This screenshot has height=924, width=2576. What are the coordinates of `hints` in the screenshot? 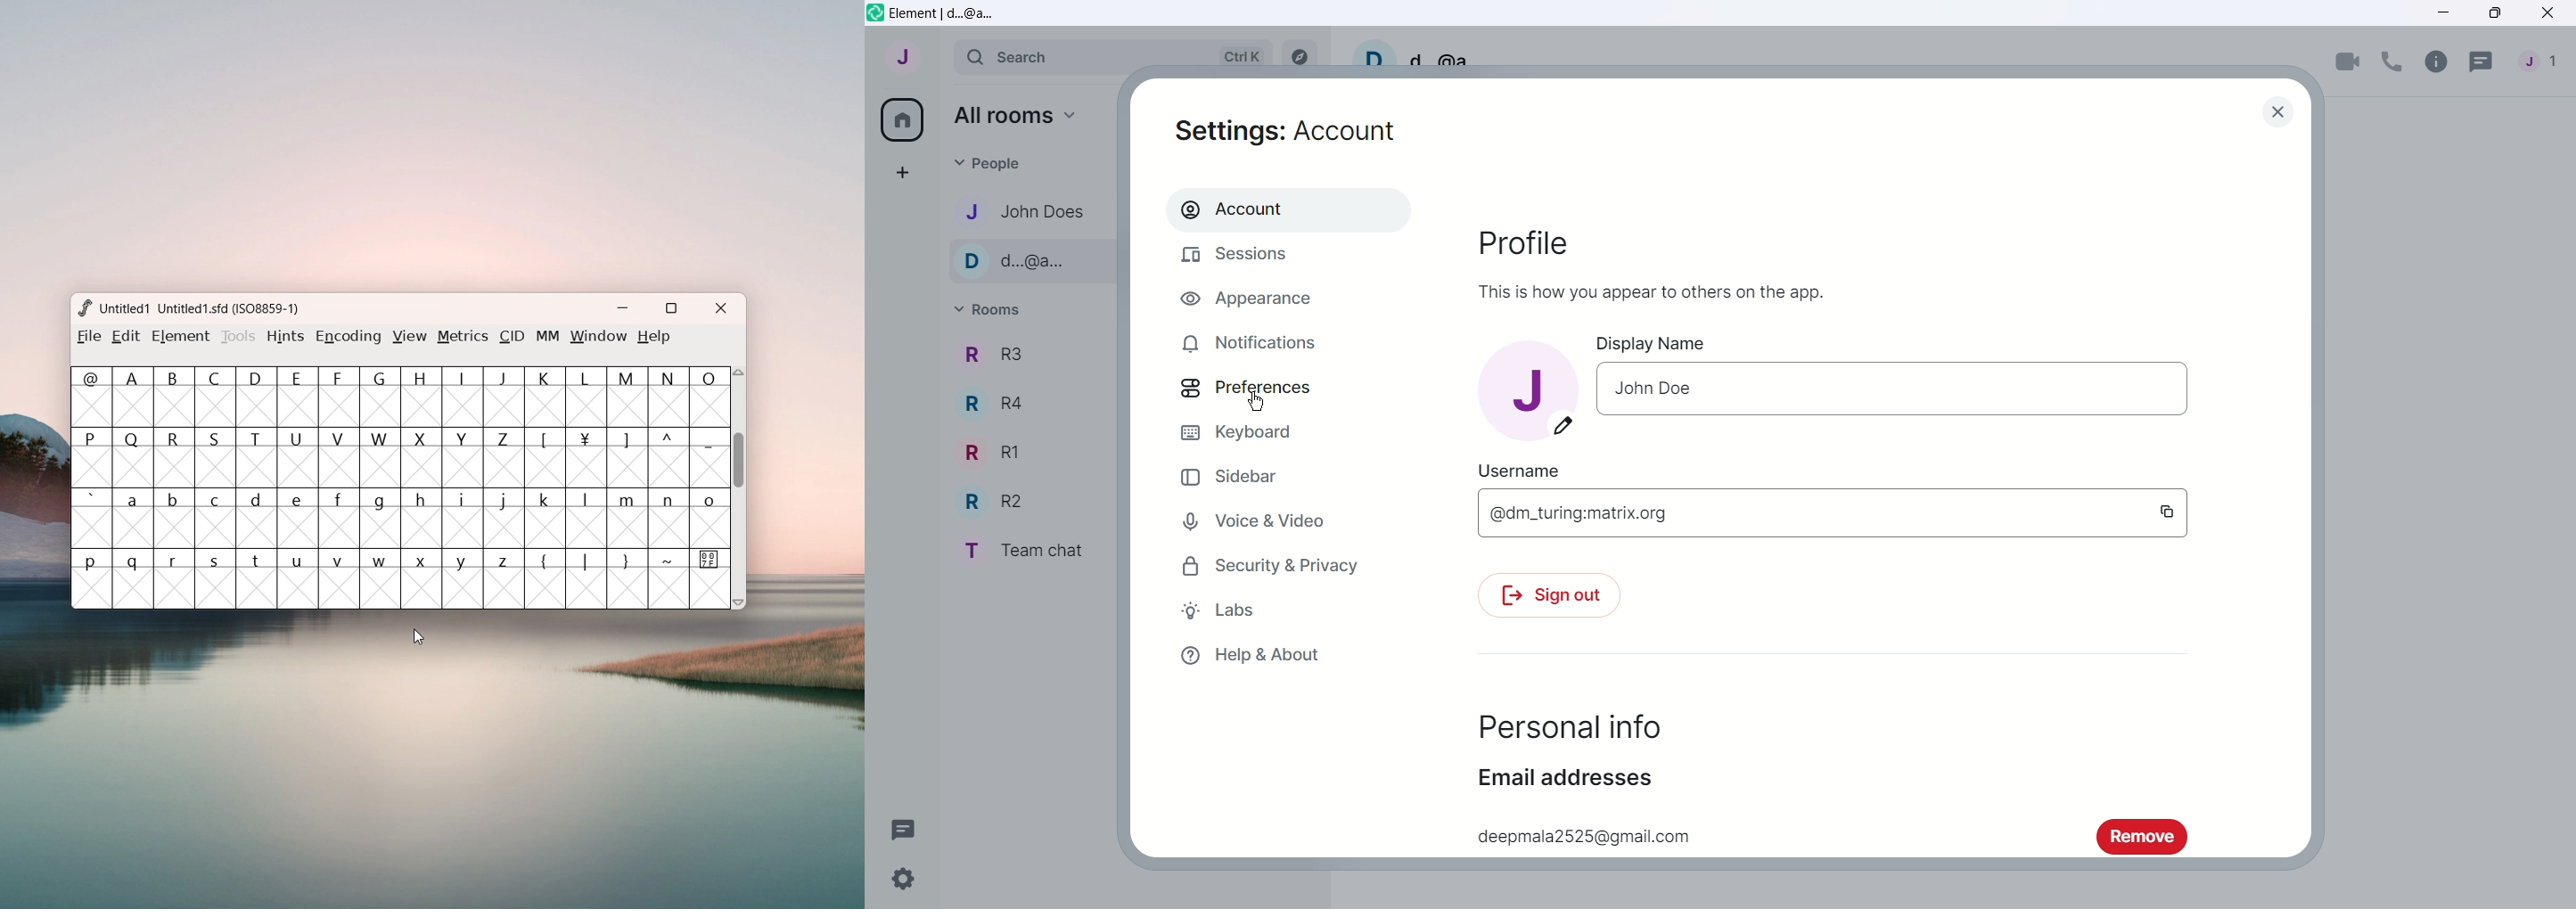 It's located at (286, 337).